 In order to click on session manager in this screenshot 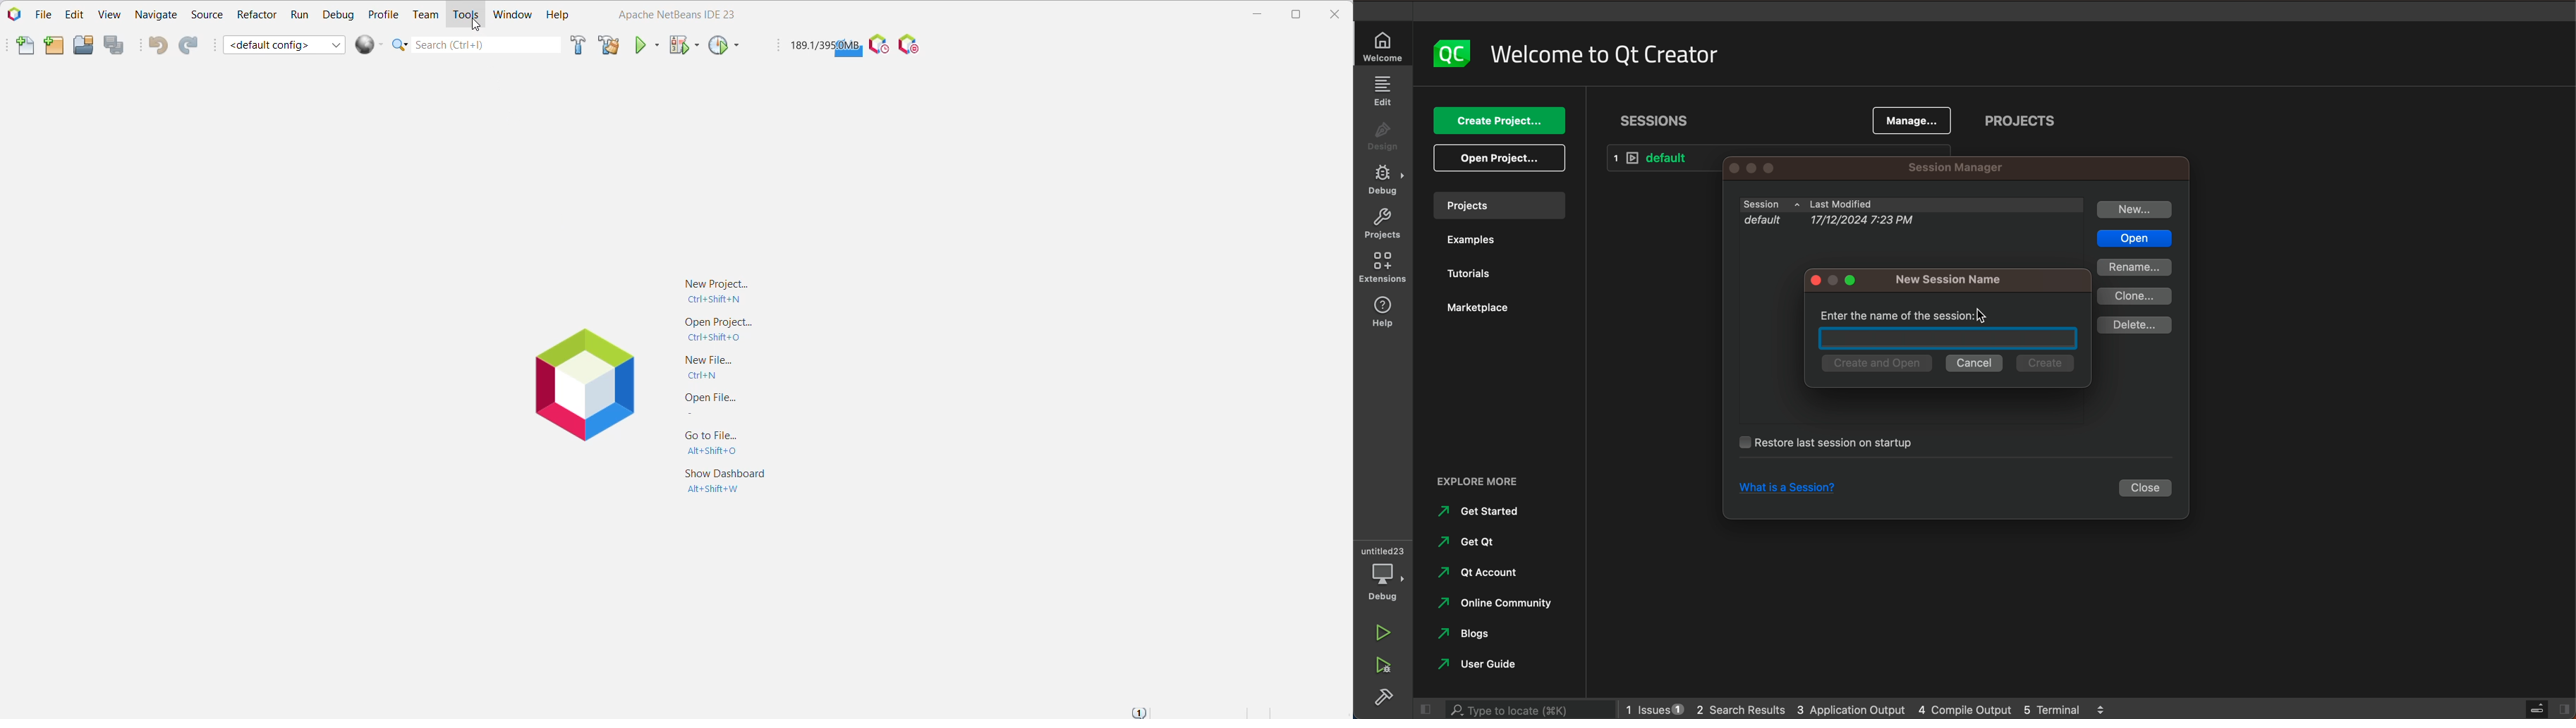, I will do `click(1953, 169)`.